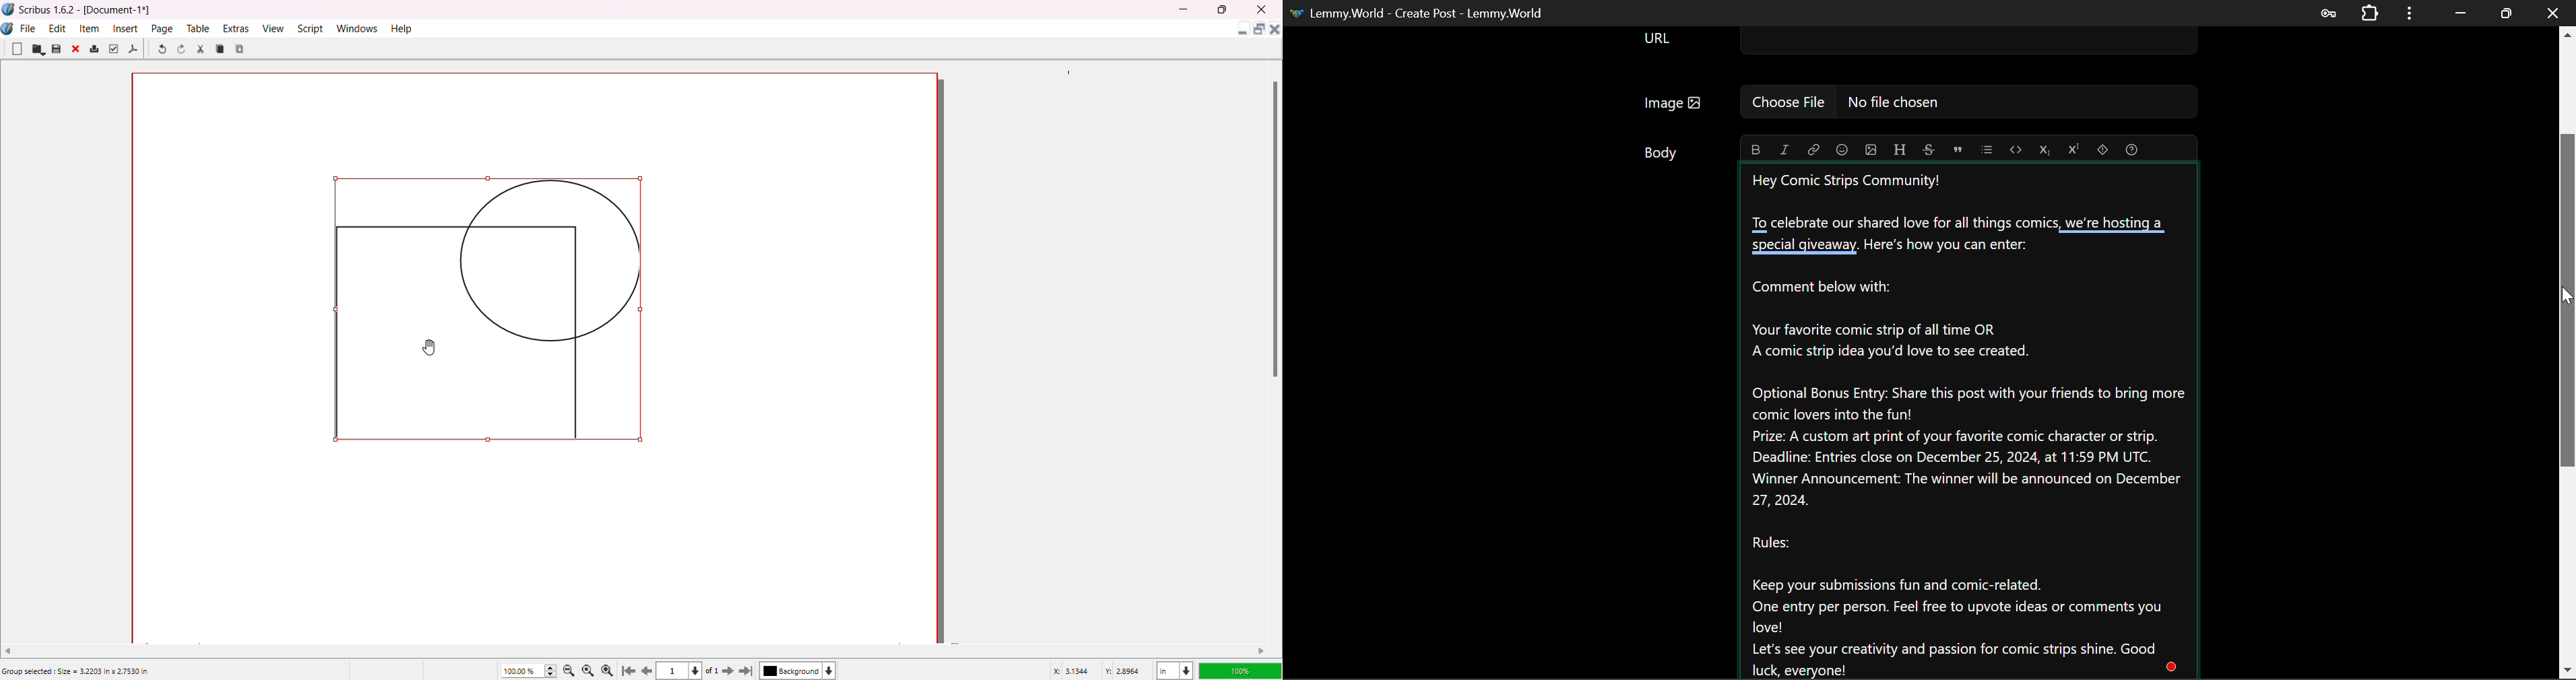 The width and height of the screenshot is (2576, 700). What do you see at coordinates (553, 669) in the screenshot?
I see `Zoom Increase/Decrease` at bounding box center [553, 669].